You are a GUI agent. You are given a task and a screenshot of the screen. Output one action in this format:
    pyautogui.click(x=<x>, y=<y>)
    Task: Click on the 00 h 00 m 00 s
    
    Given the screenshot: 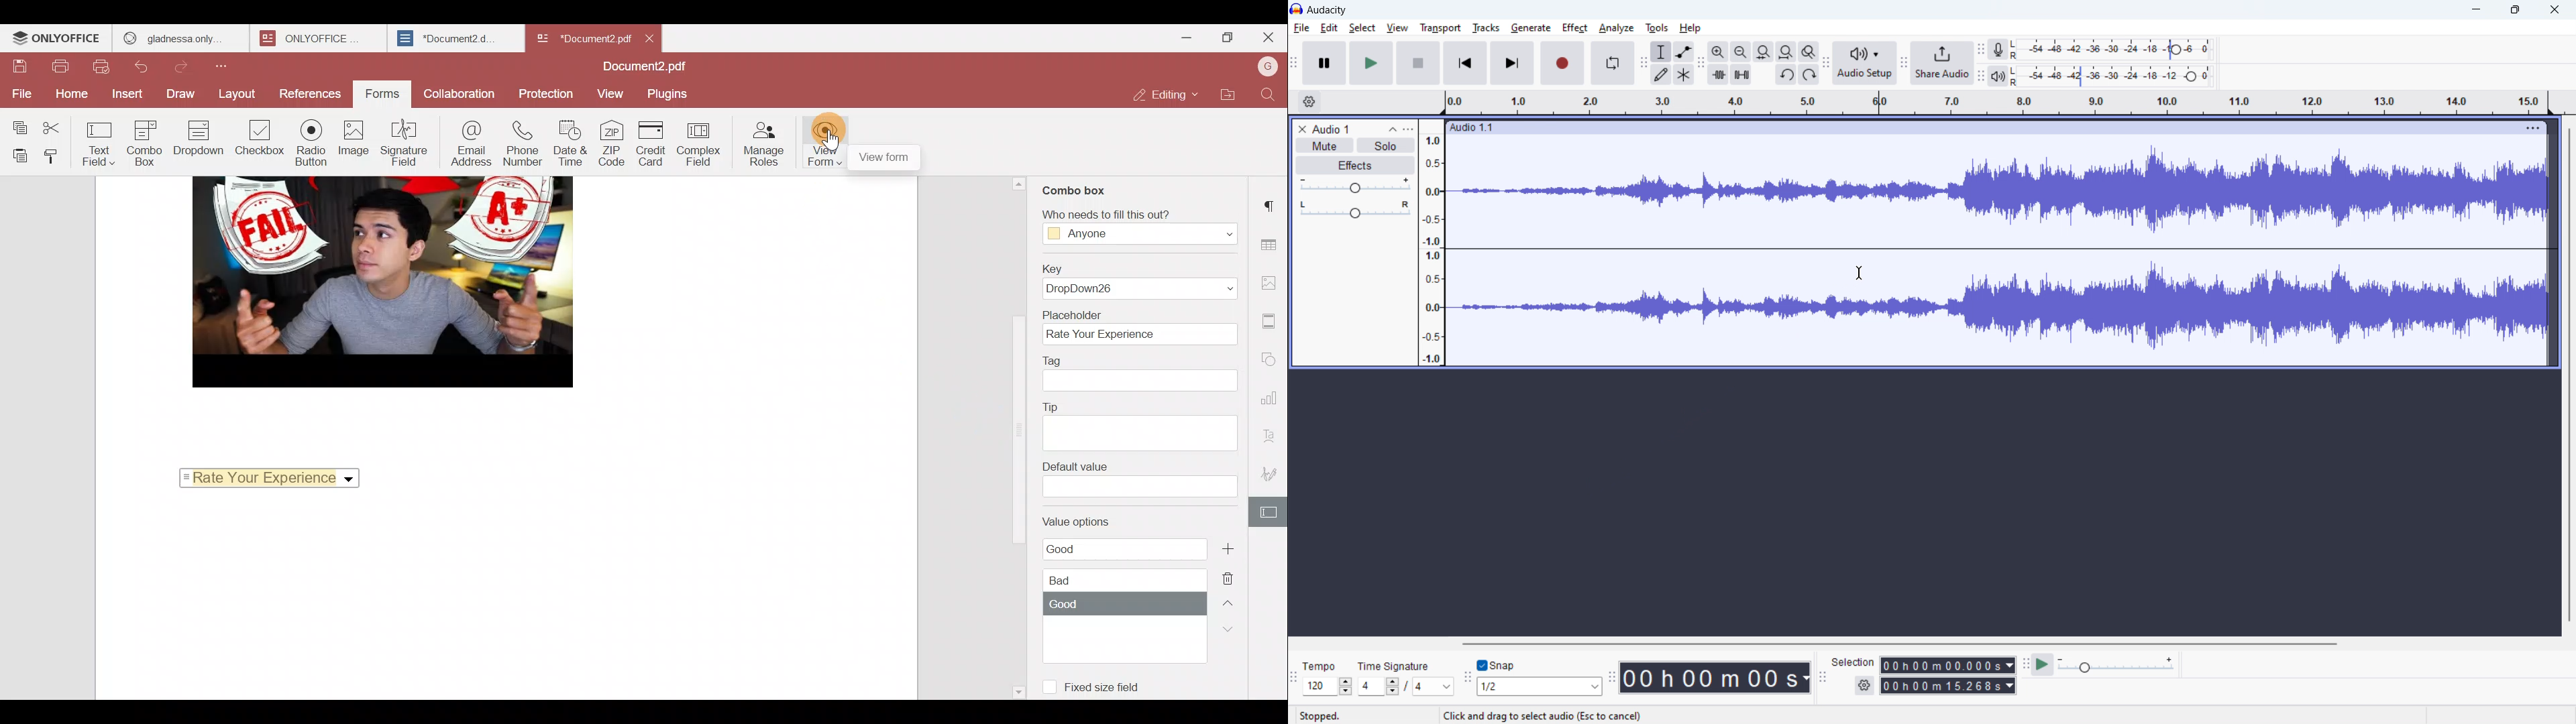 What is the action you would take?
    pyautogui.click(x=1715, y=674)
    